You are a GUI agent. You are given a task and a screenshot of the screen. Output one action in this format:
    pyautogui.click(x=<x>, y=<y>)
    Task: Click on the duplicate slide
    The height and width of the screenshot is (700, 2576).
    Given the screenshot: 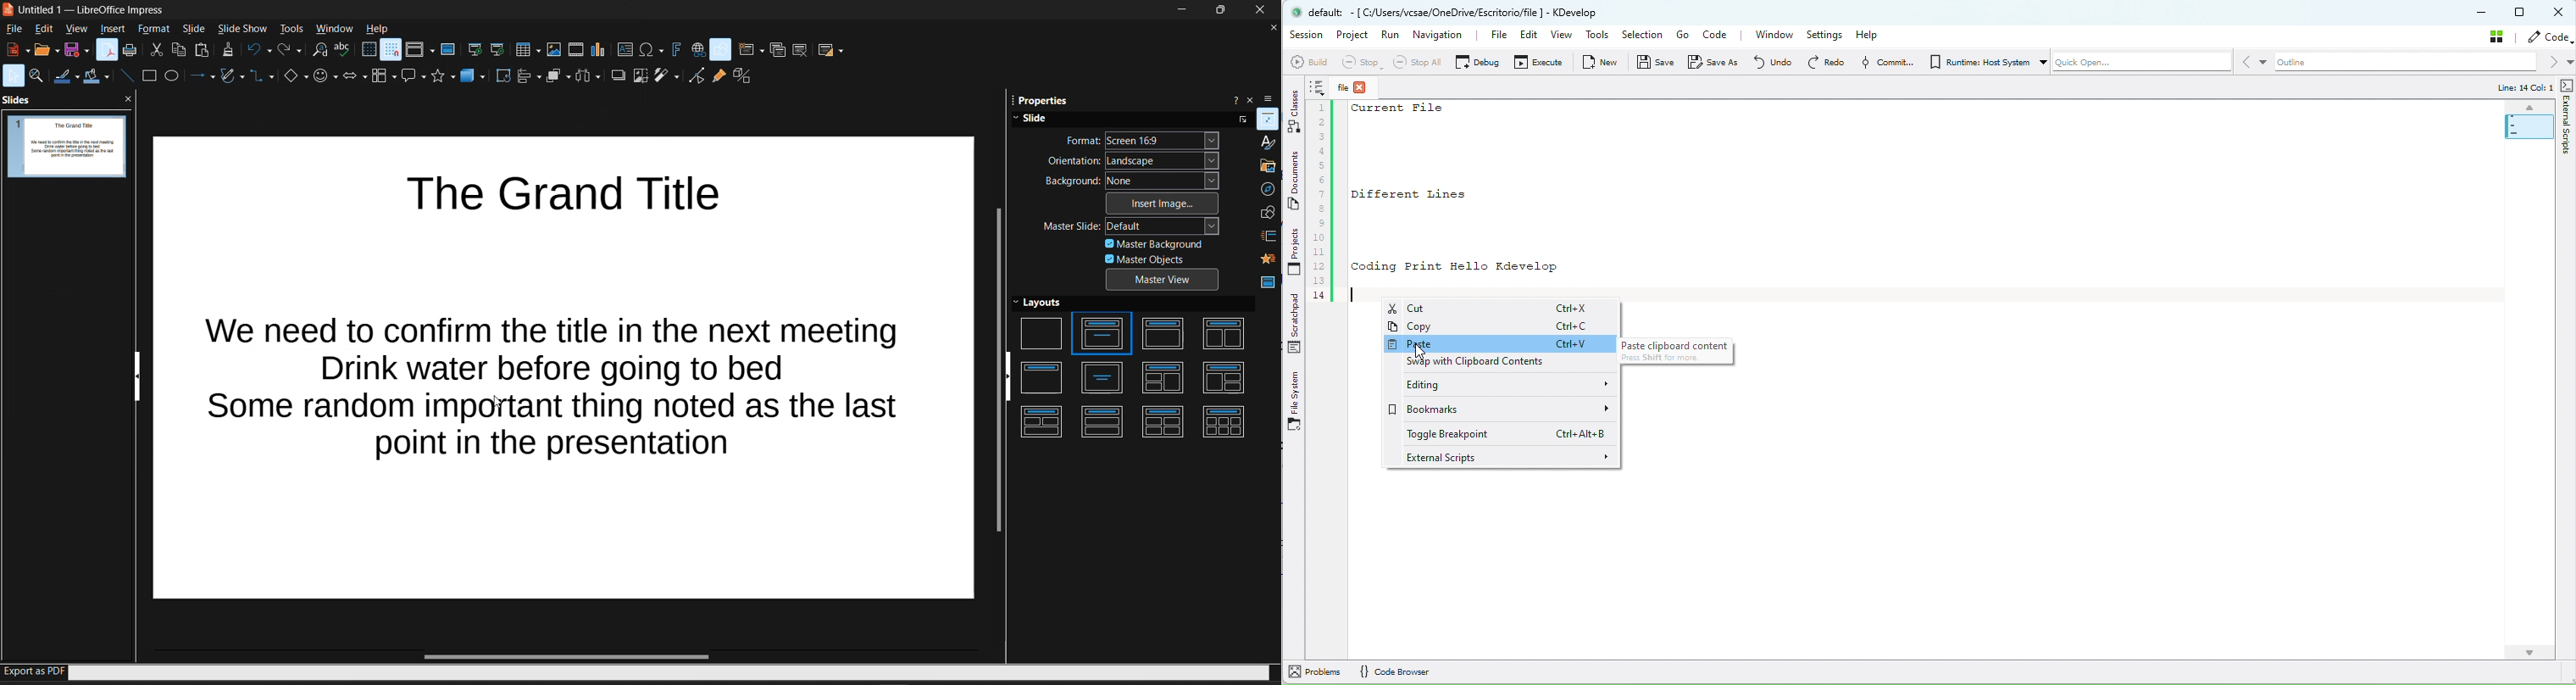 What is the action you would take?
    pyautogui.click(x=777, y=50)
    